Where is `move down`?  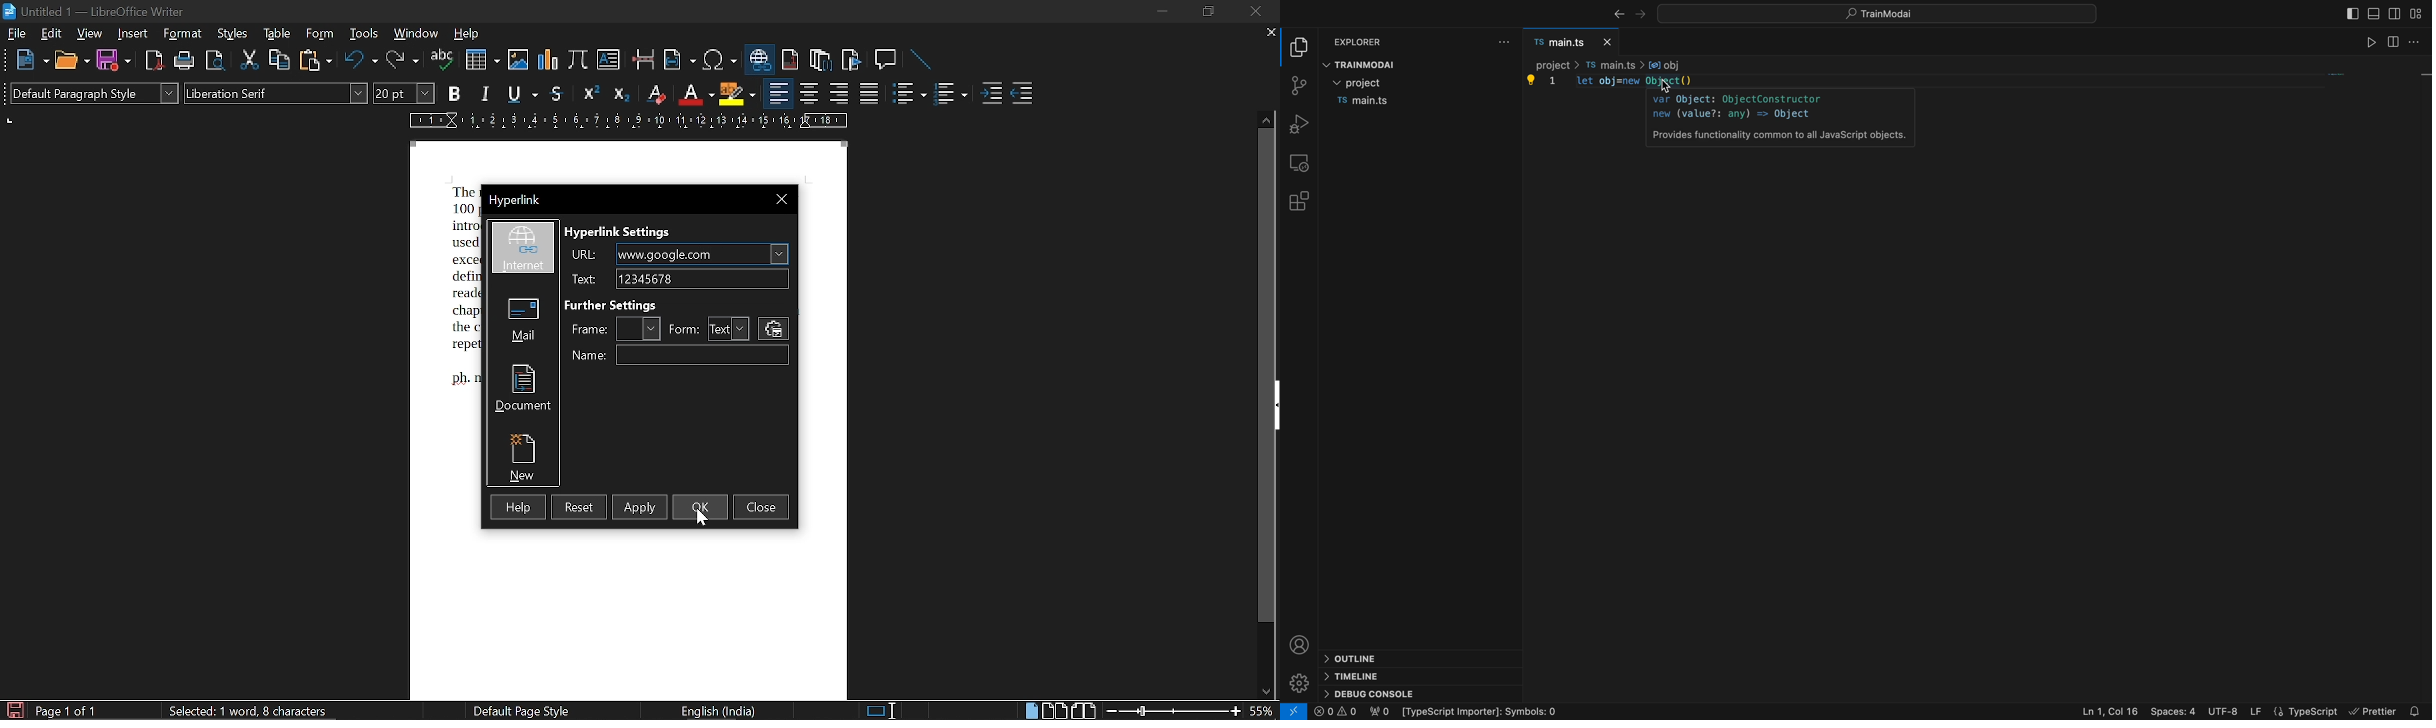
move down is located at coordinates (1267, 690).